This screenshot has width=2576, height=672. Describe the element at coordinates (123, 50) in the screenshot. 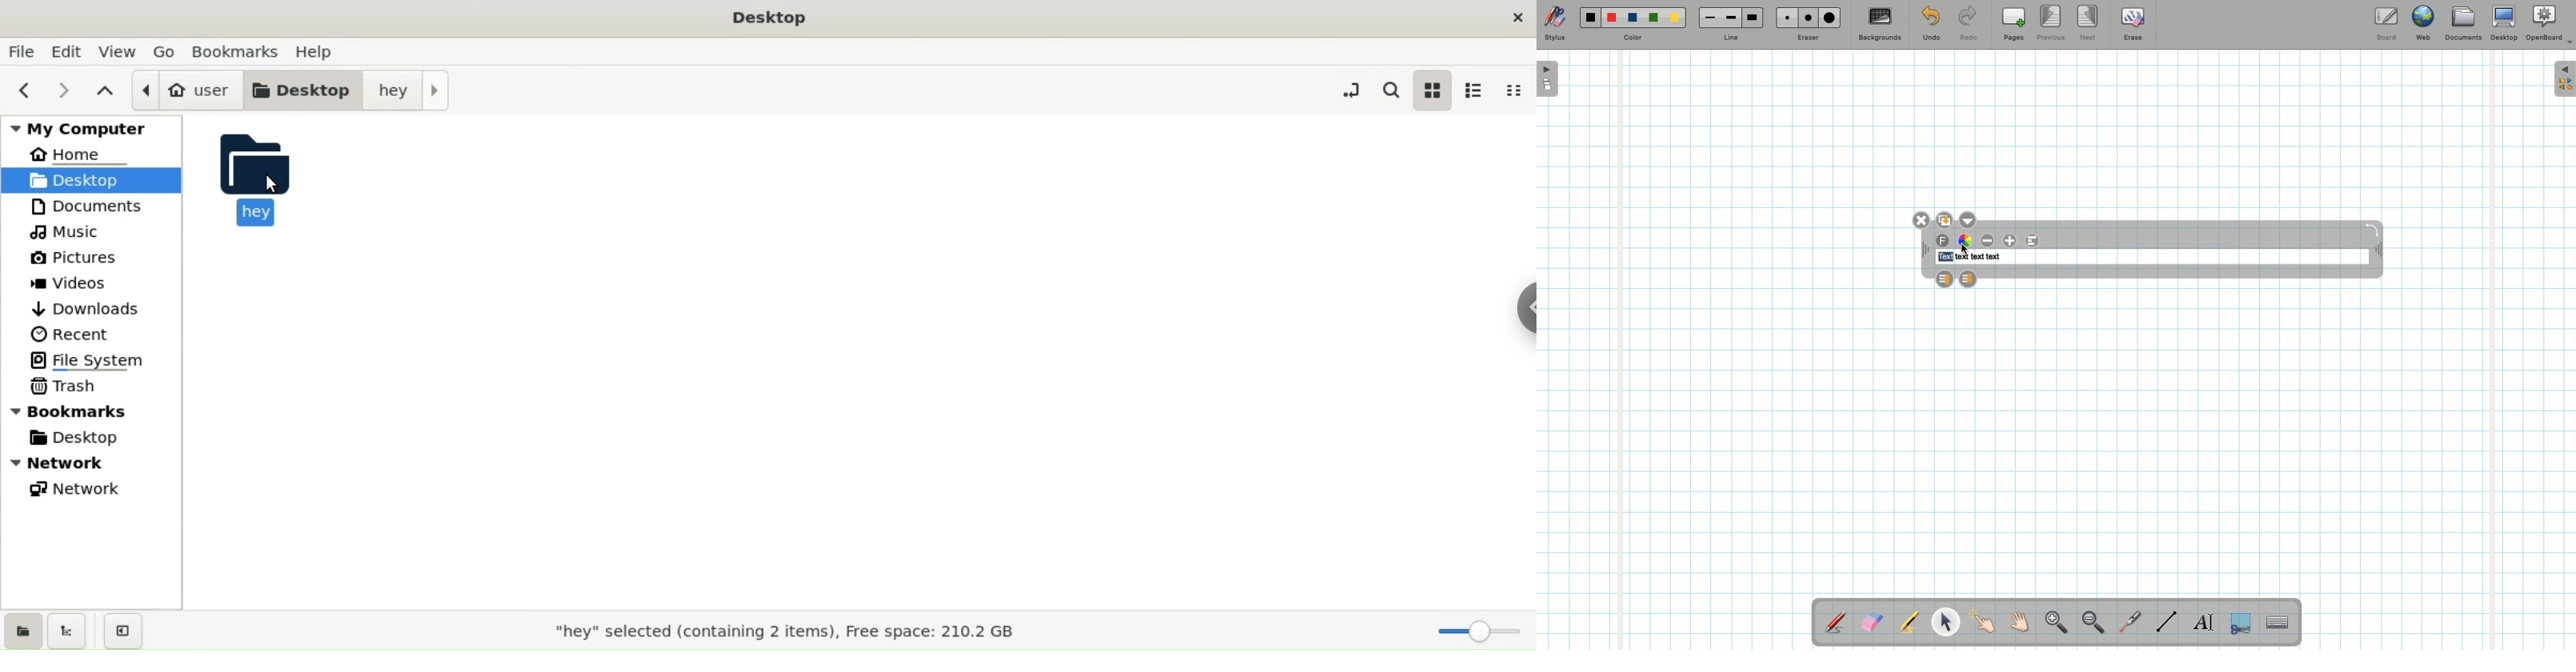

I see `view` at that location.